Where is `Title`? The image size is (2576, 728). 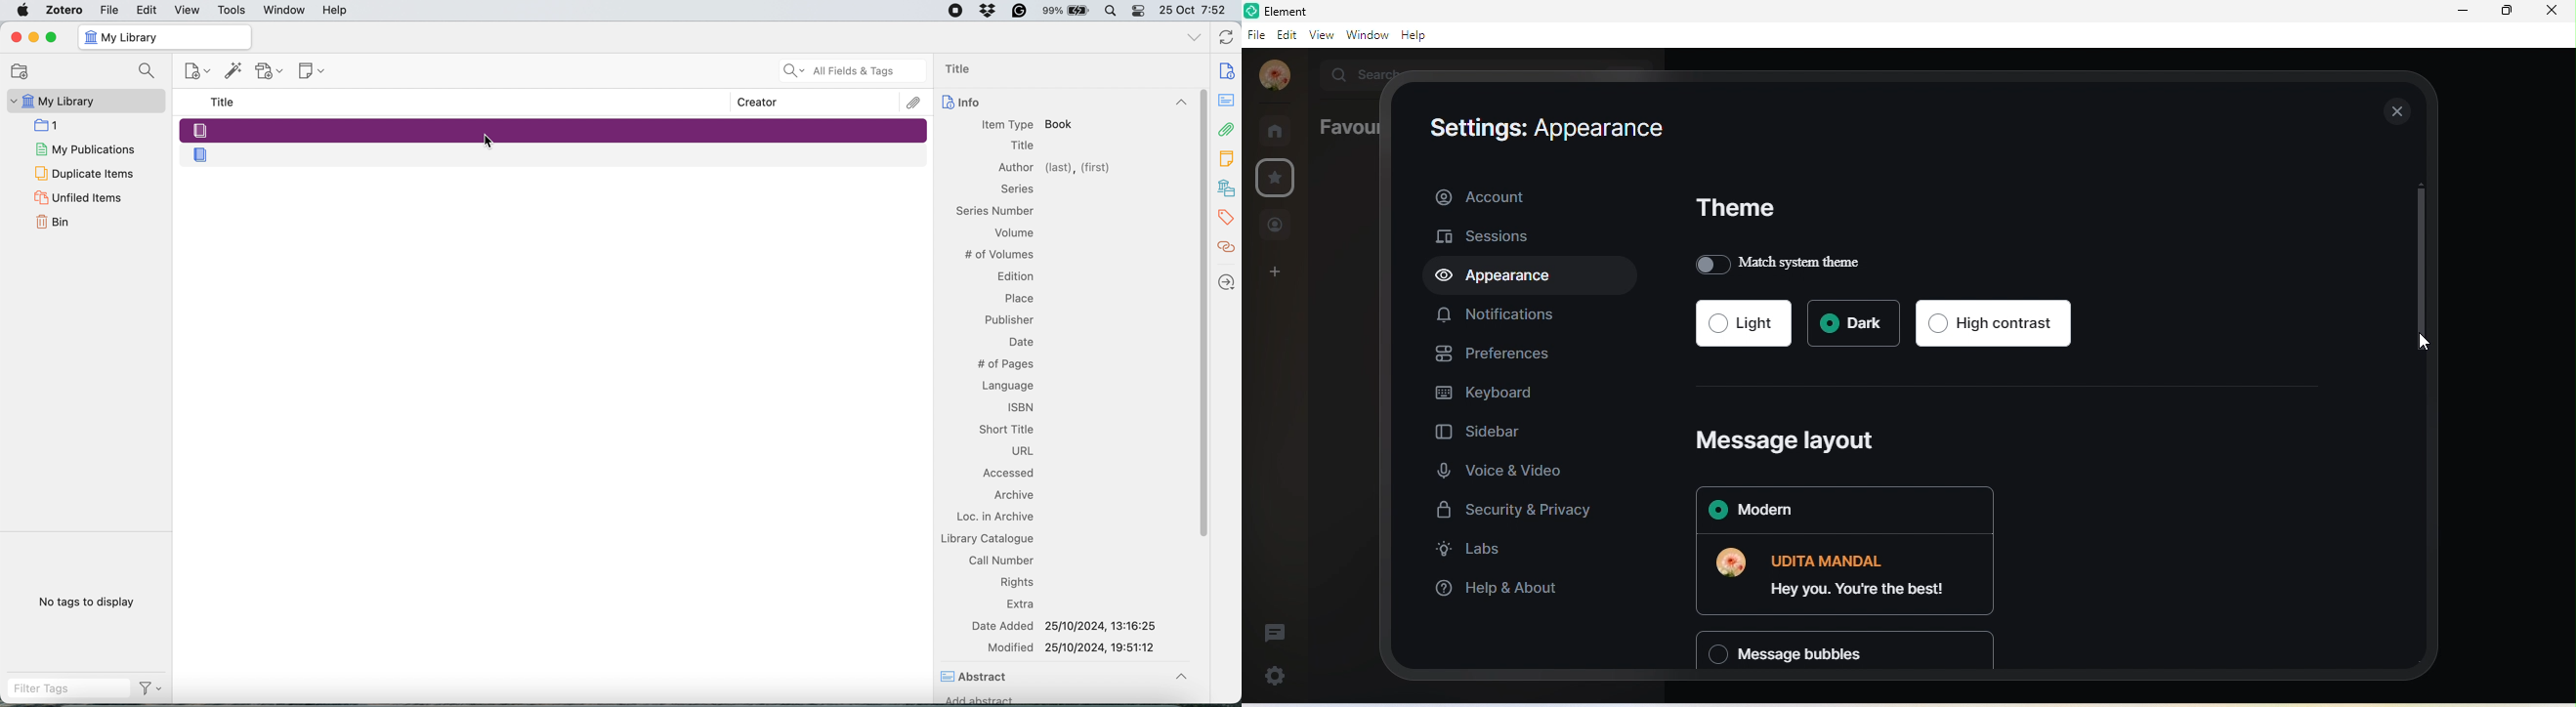 Title is located at coordinates (1022, 146).